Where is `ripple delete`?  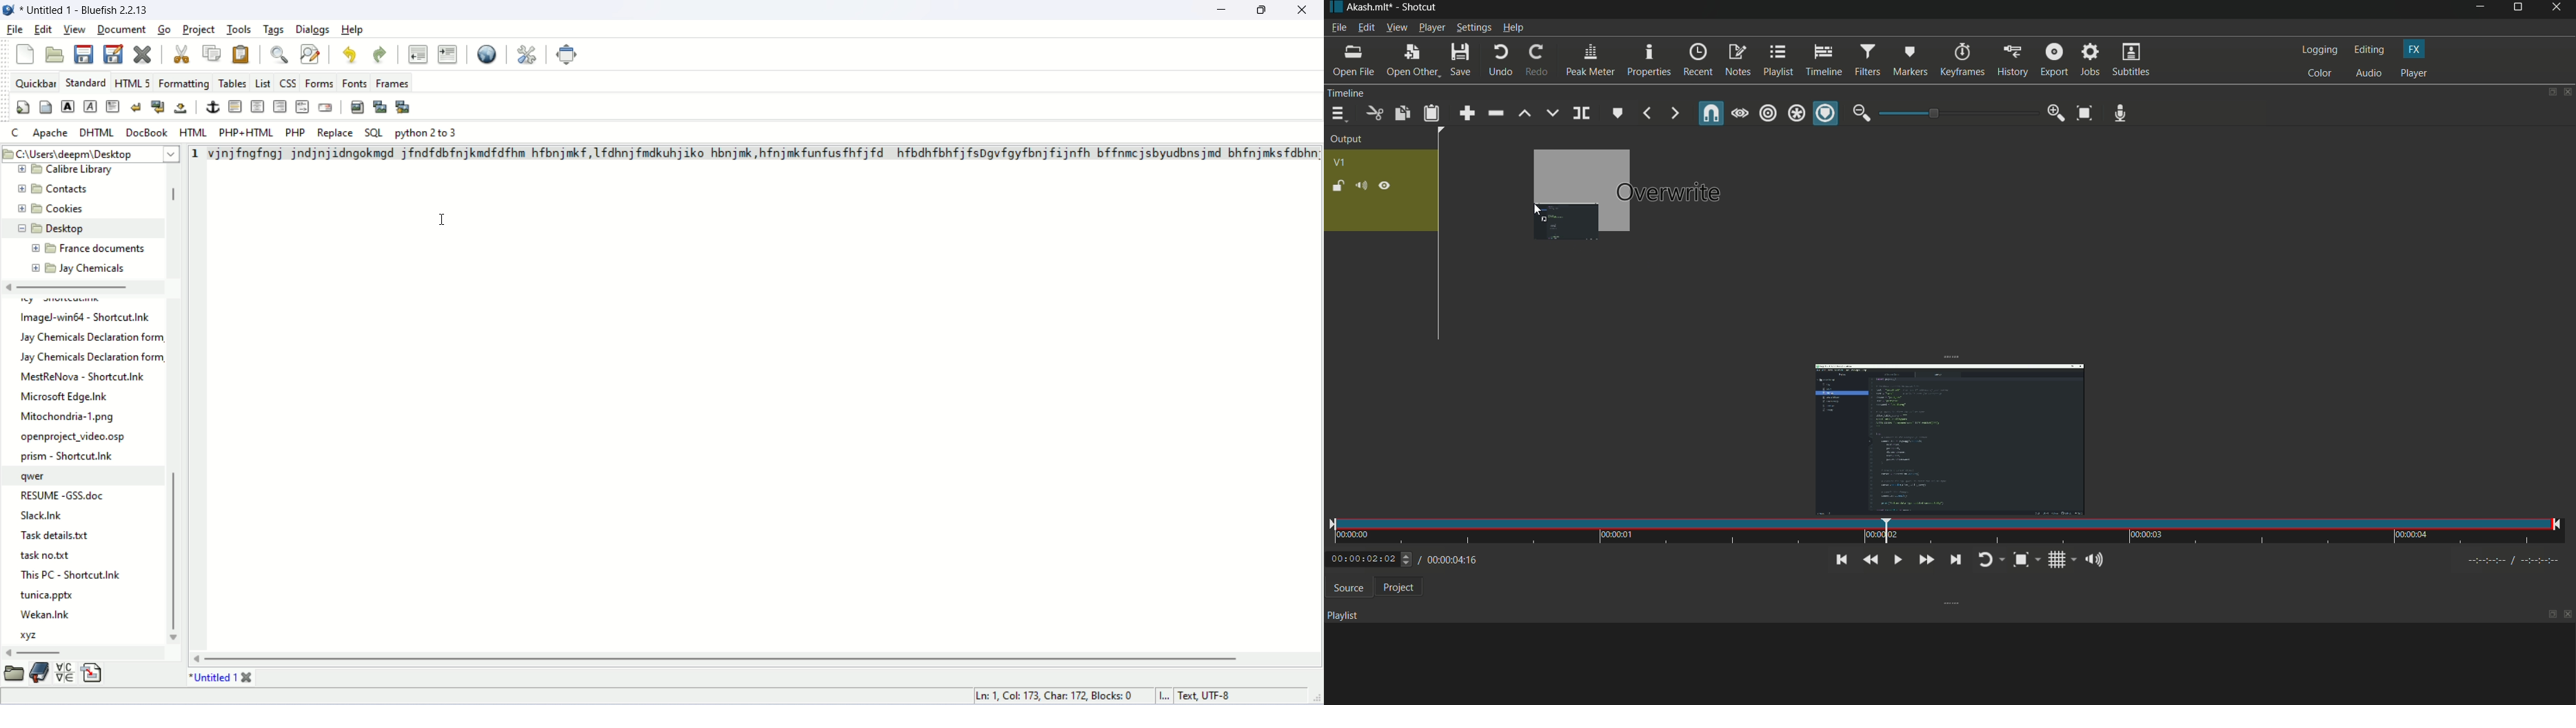 ripple delete is located at coordinates (1495, 113).